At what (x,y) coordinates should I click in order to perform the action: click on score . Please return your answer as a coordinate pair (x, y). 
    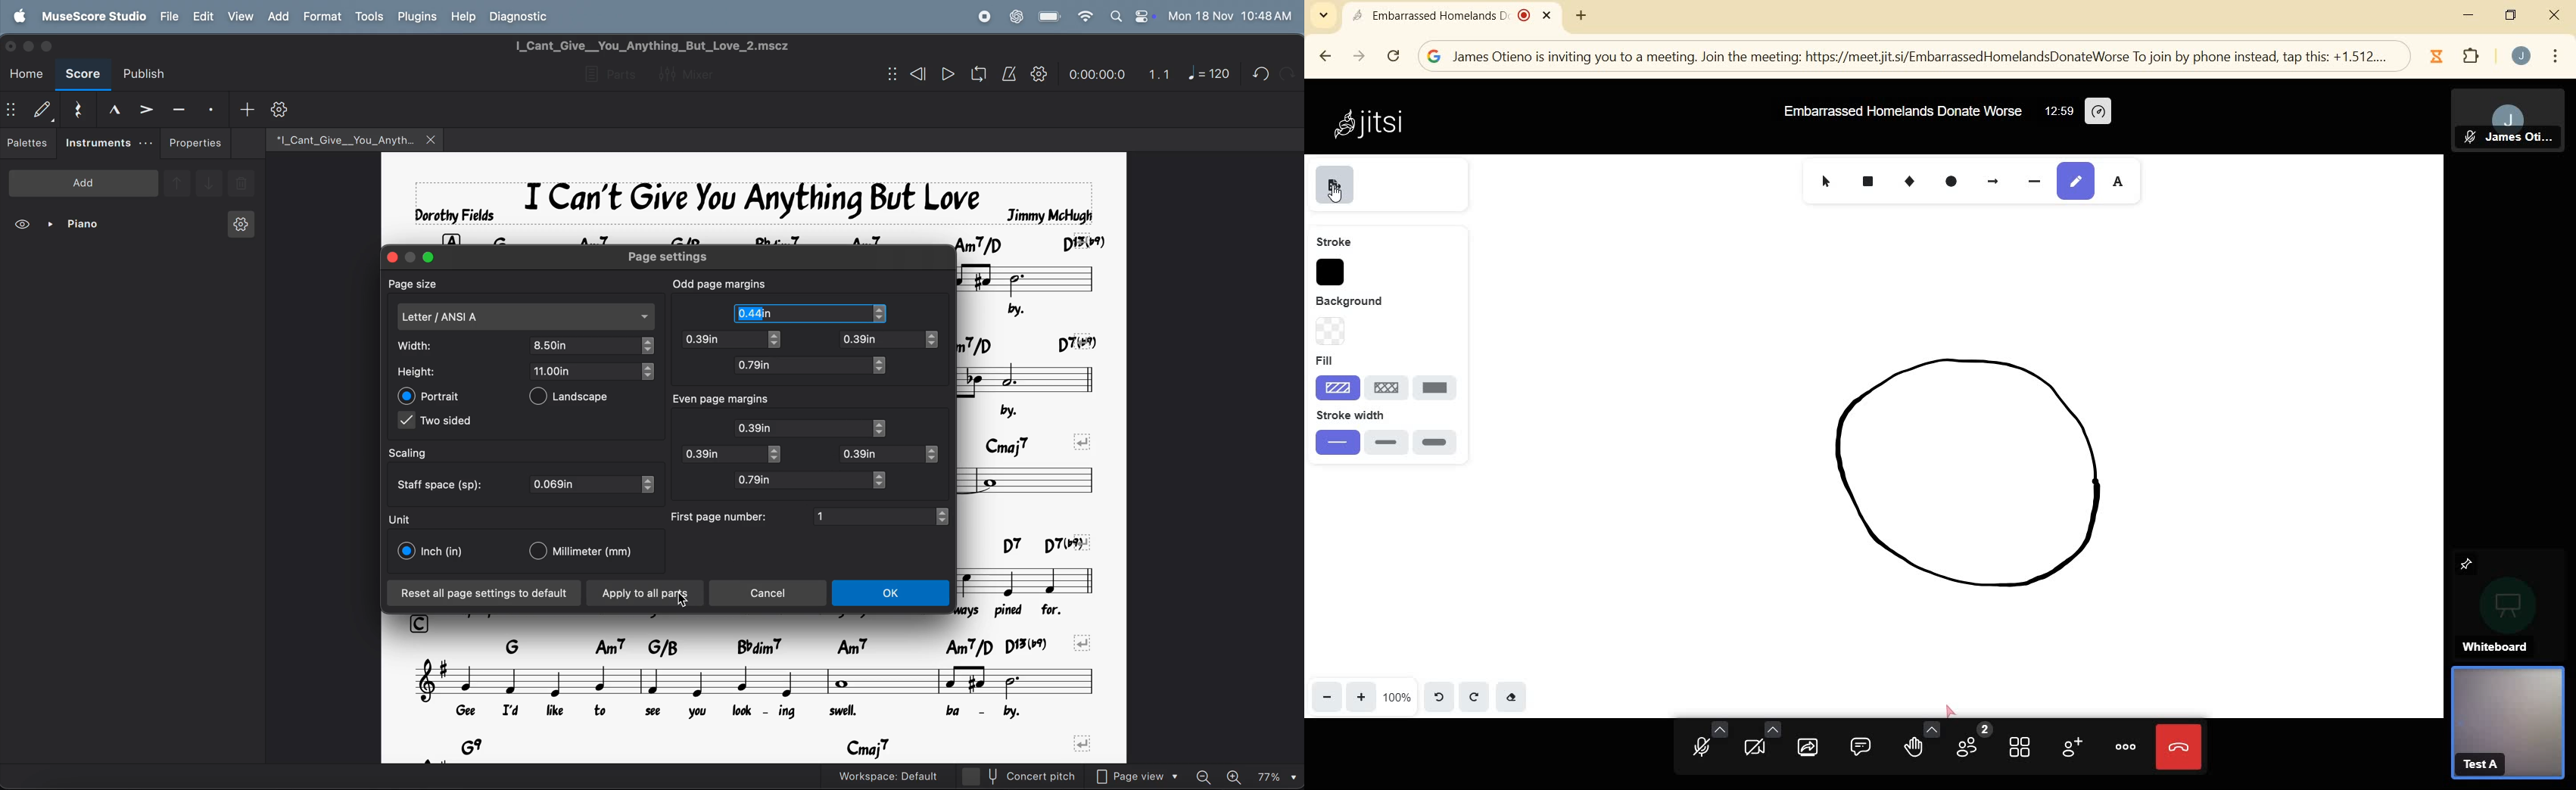
    Looking at the image, I should click on (83, 76).